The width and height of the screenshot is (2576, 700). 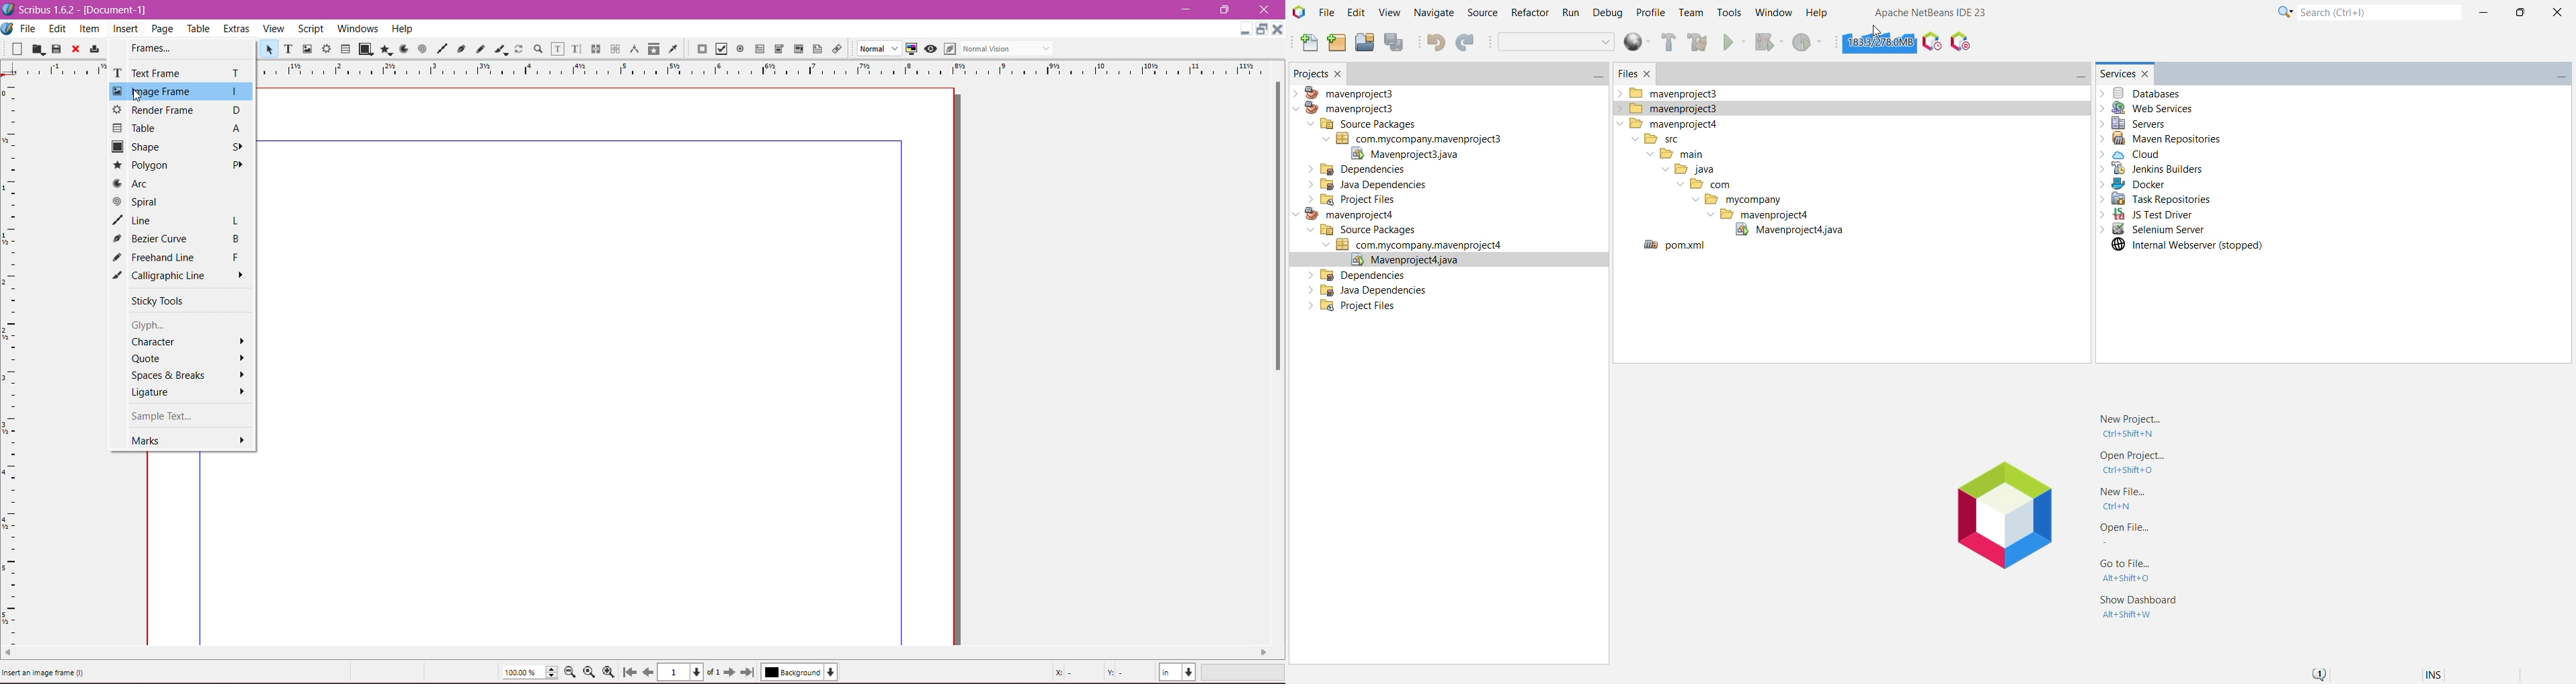 I want to click on Glyph, so click(x=163, y=325).